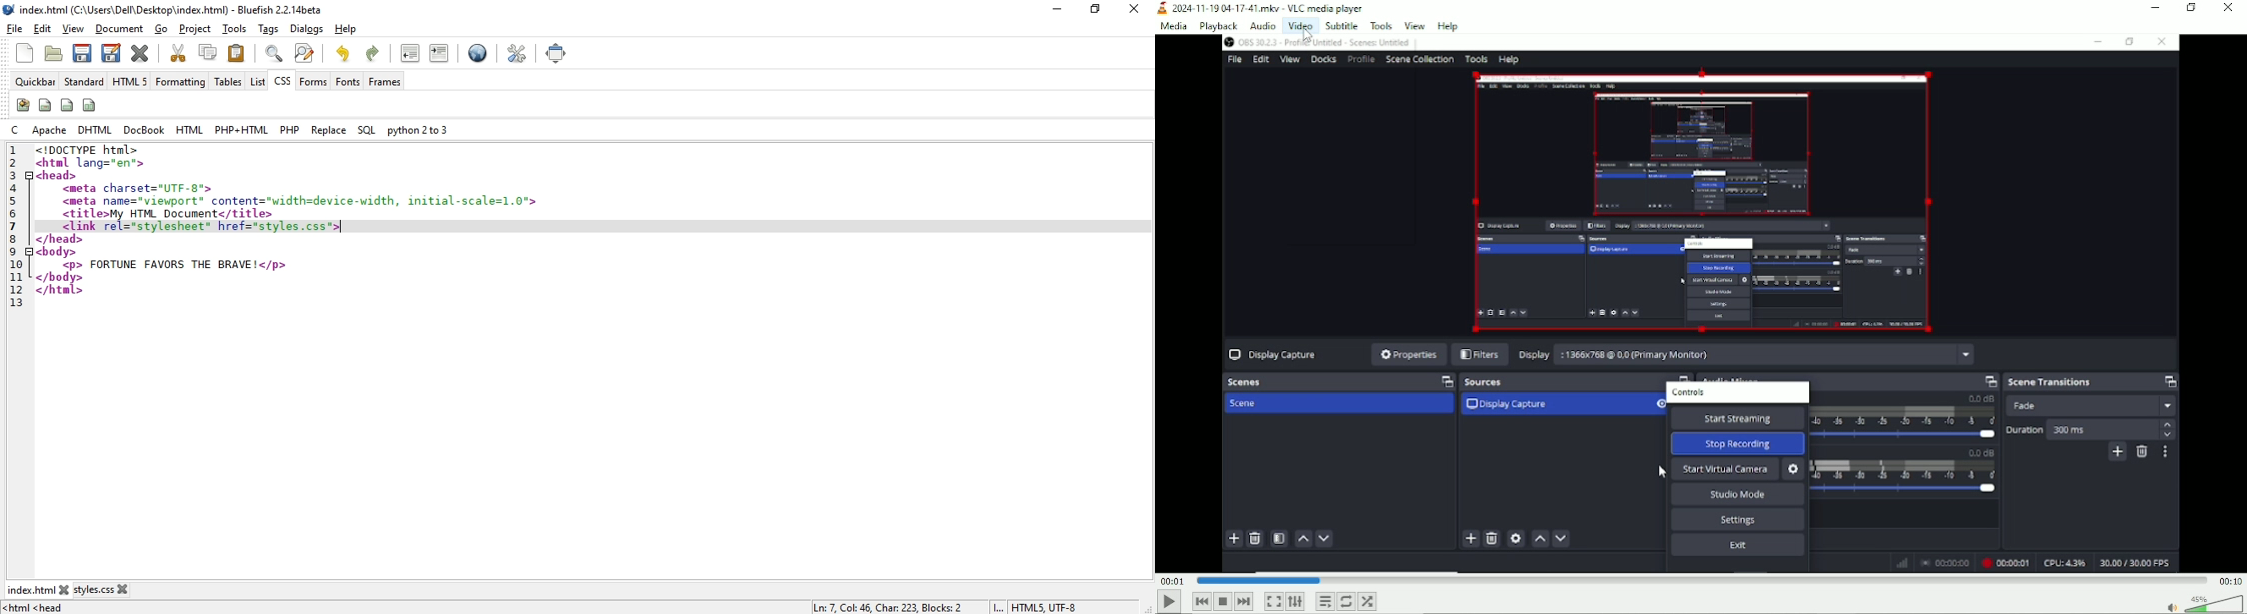 The height and width of the screenshot is (616, 2268). What do you see at coordinates (56, 251) in the screenshot?
I see `<body>` at bounding box center [56, 251].